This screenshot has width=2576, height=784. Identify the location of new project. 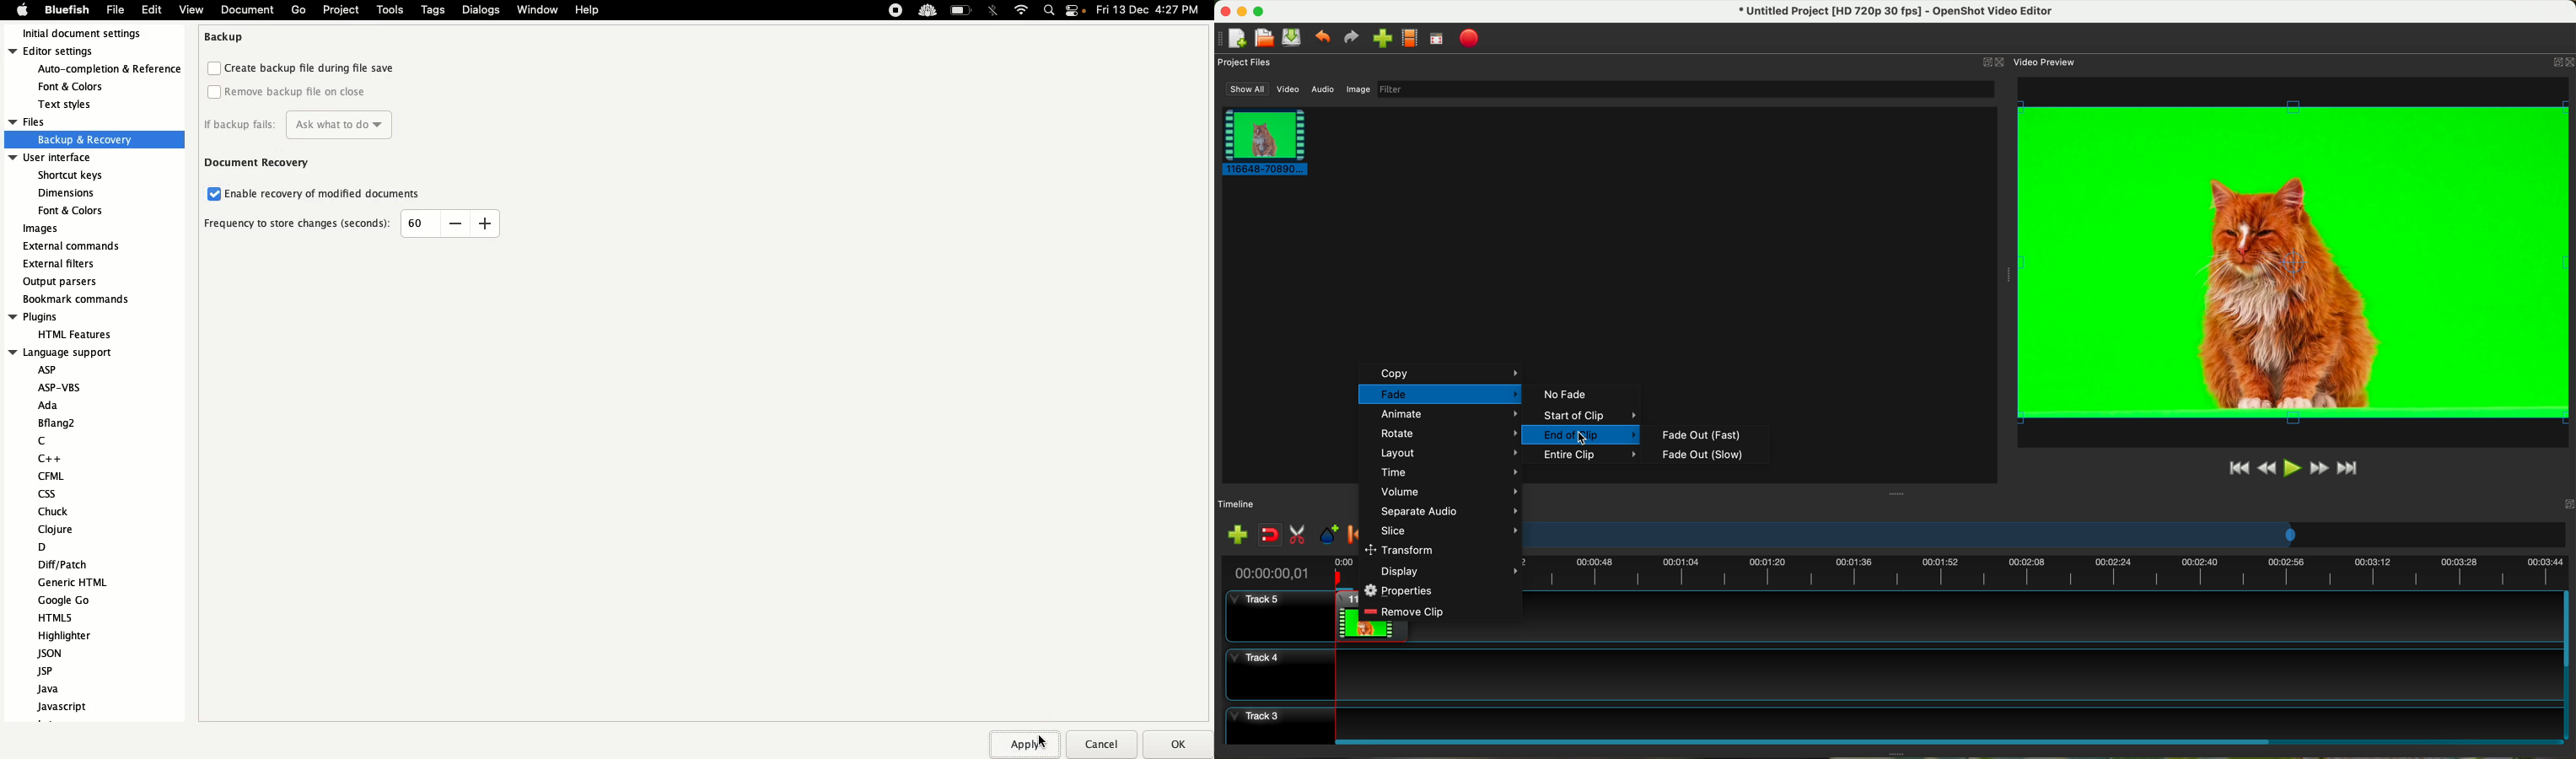
(1232, 39).